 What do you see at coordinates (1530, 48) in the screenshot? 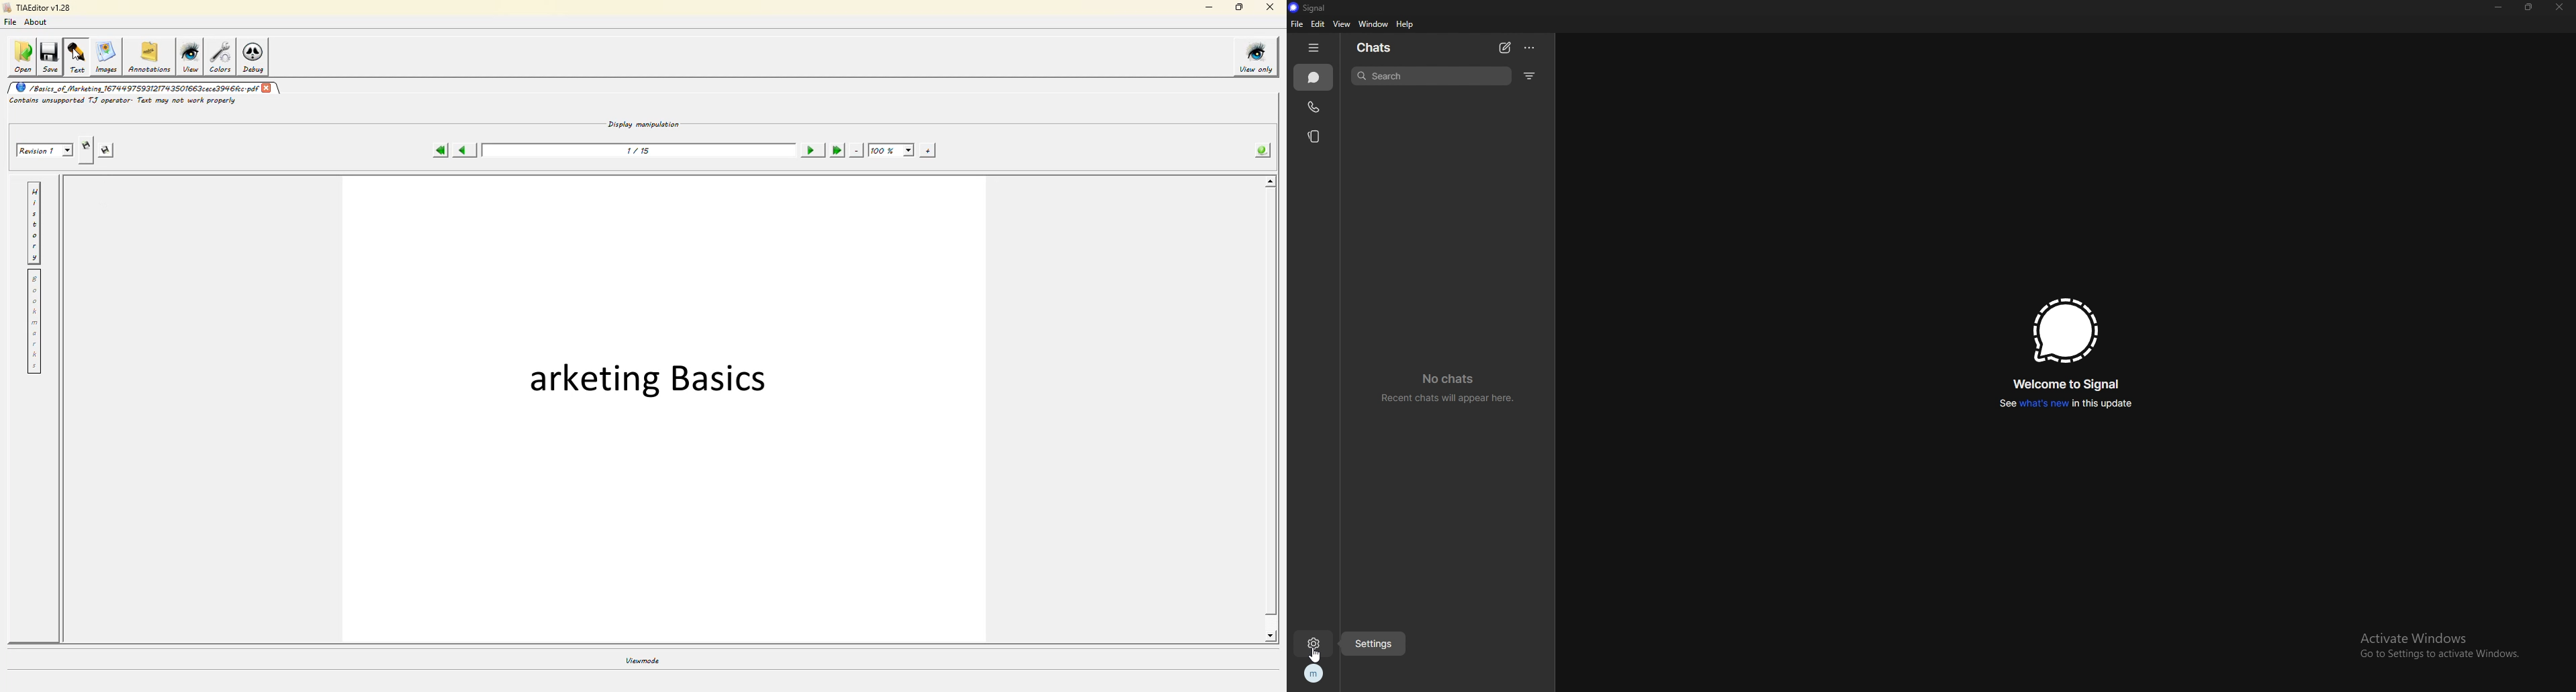
I see `options` at bounding box center [1530, 48].